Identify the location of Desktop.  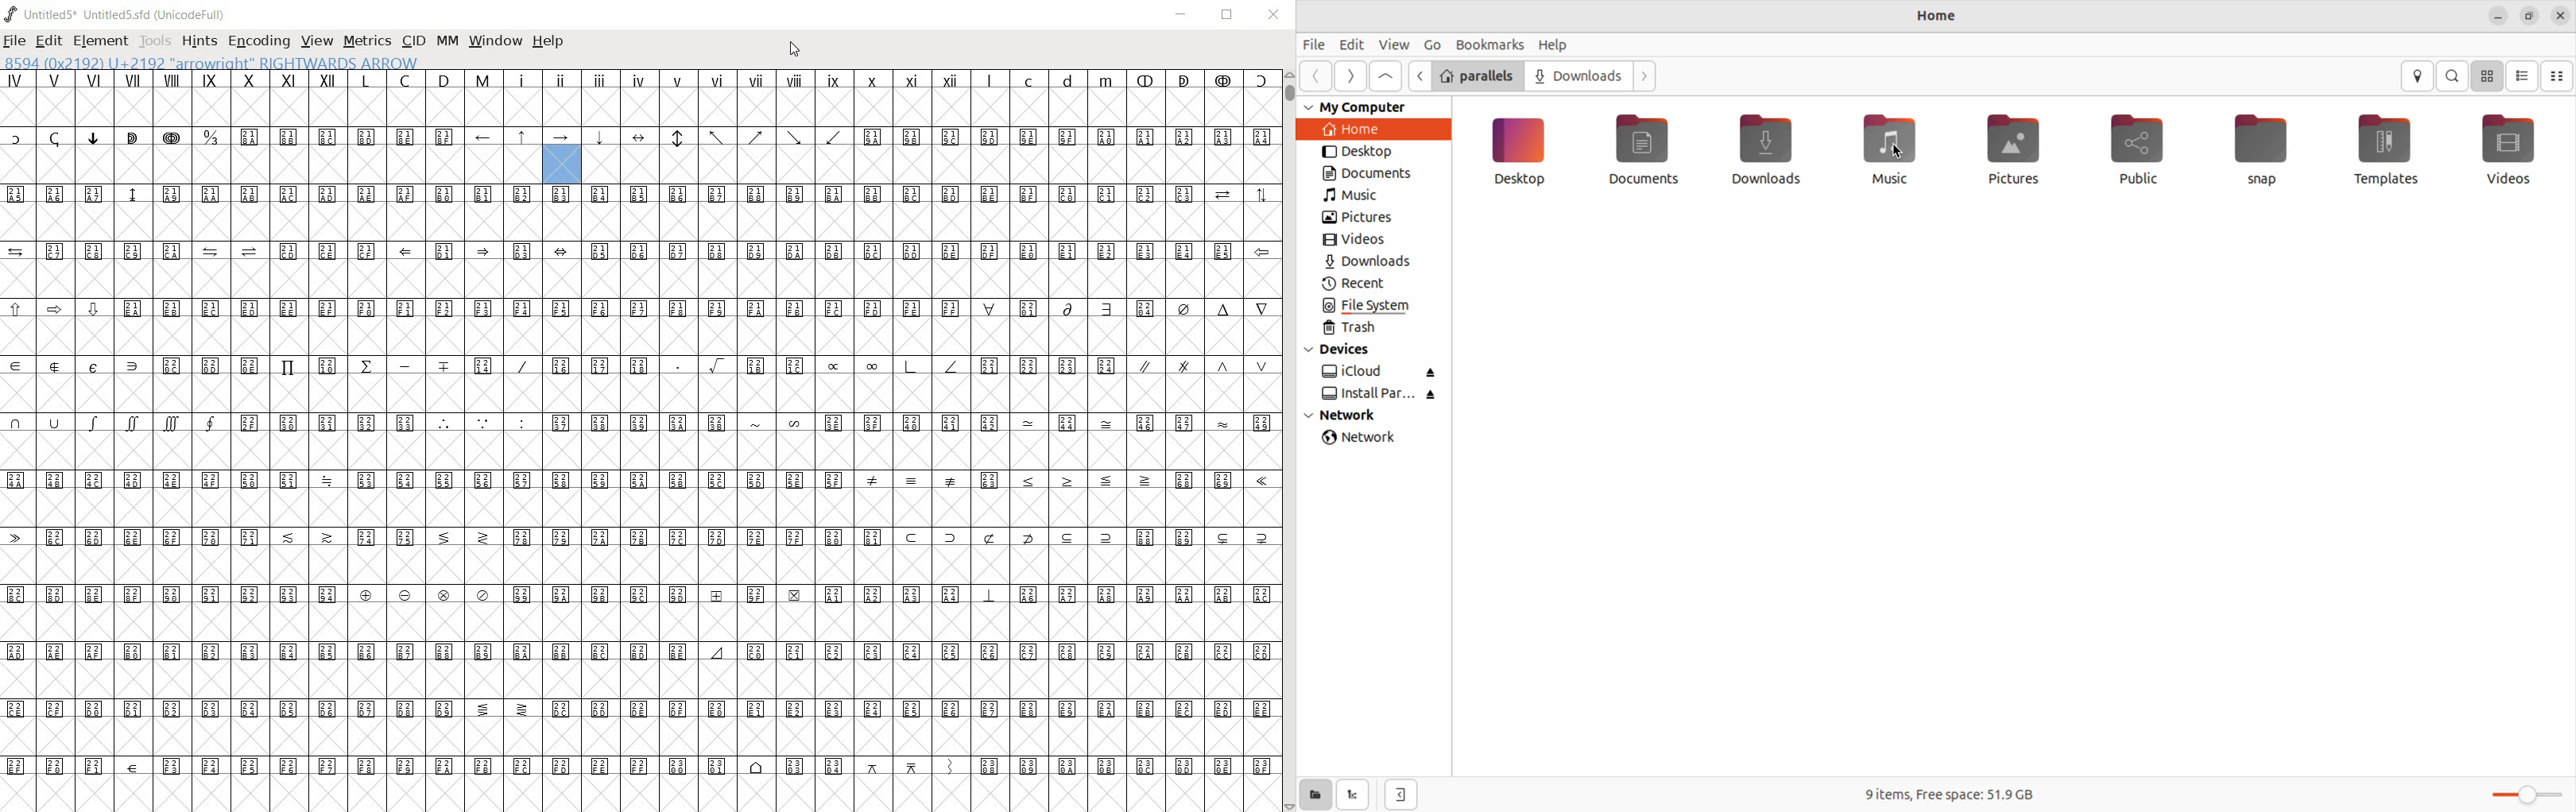
(1522, 158).